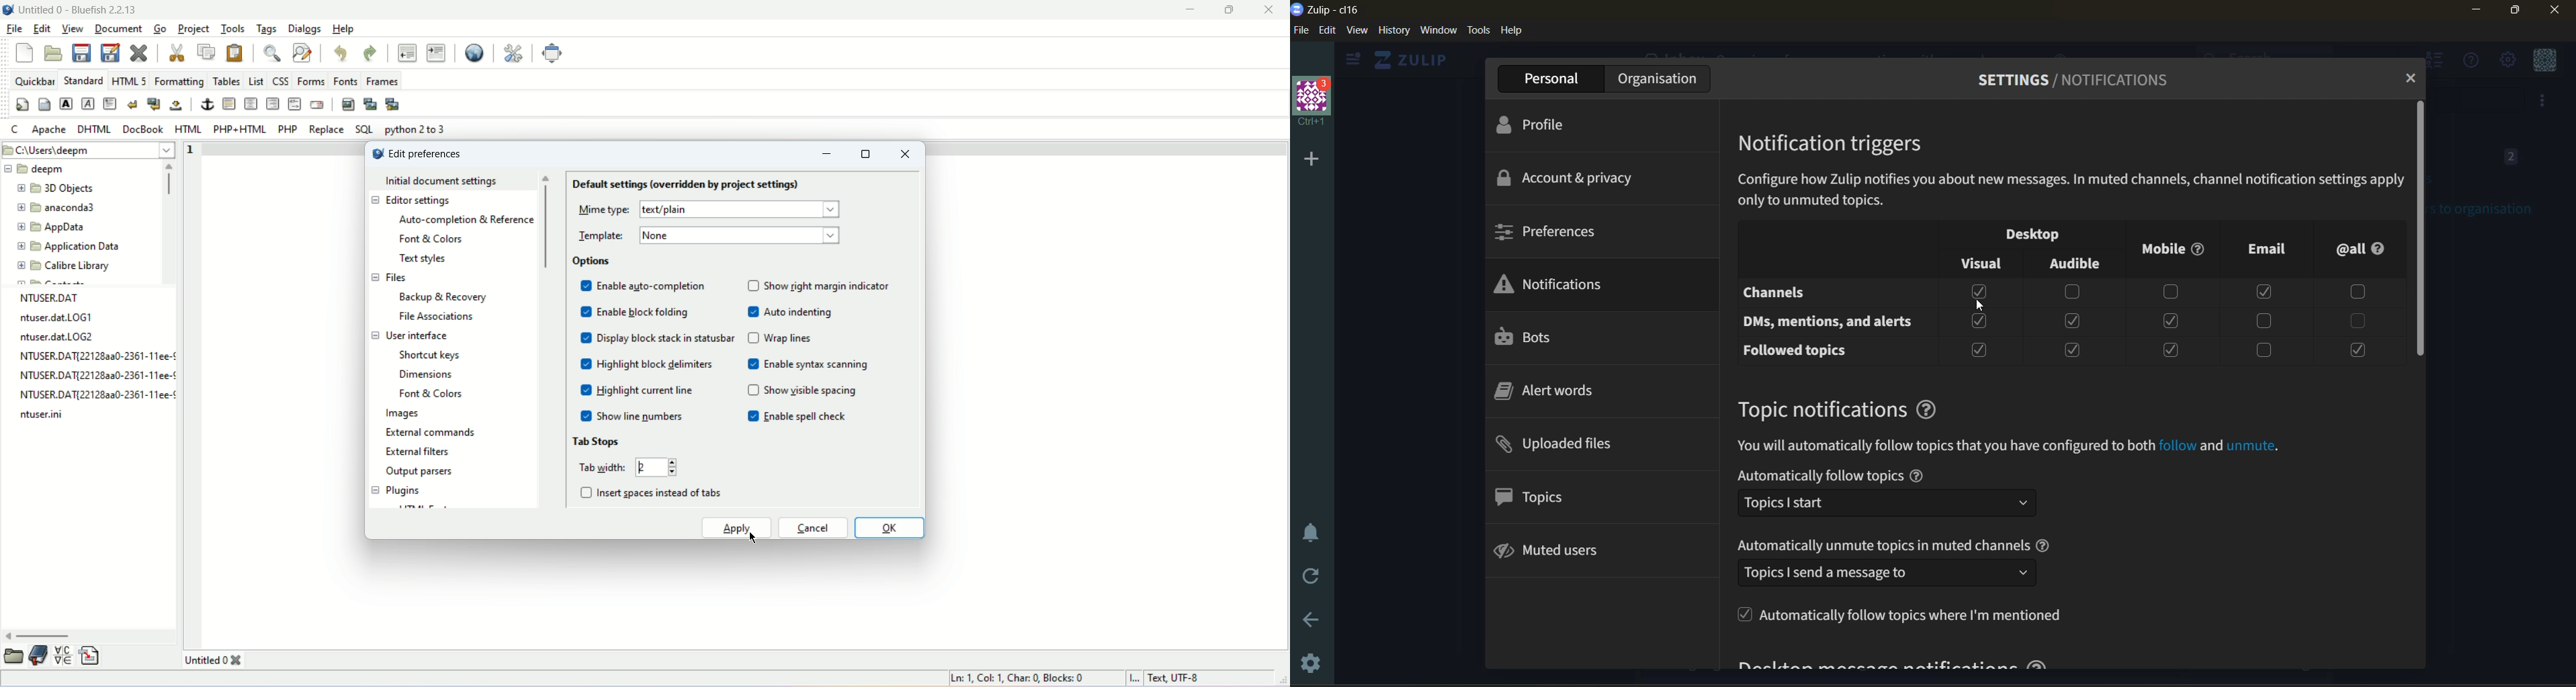 The width and height of the screenshot is (2576, 700). I want to click on file association, so click(435, 316).